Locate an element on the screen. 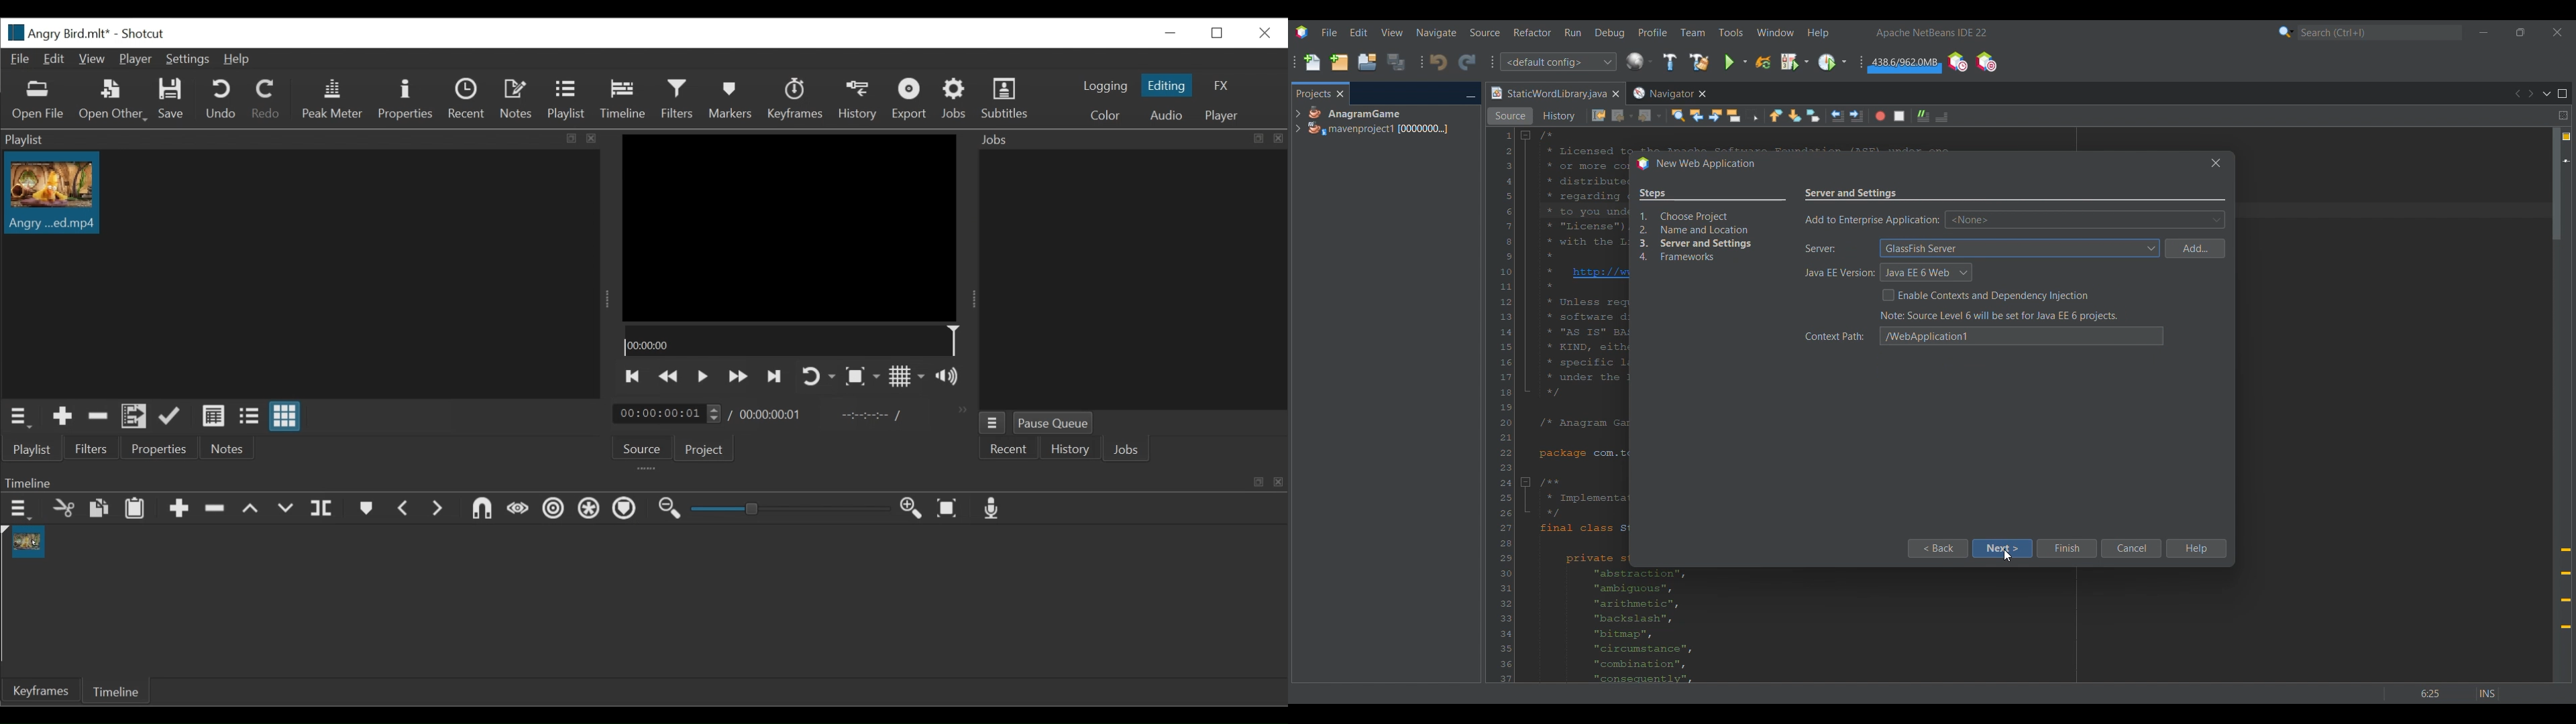 Image resolution: width=2576 pixels, height=728 pixels. Audio is located at coordinates (1167, 115).